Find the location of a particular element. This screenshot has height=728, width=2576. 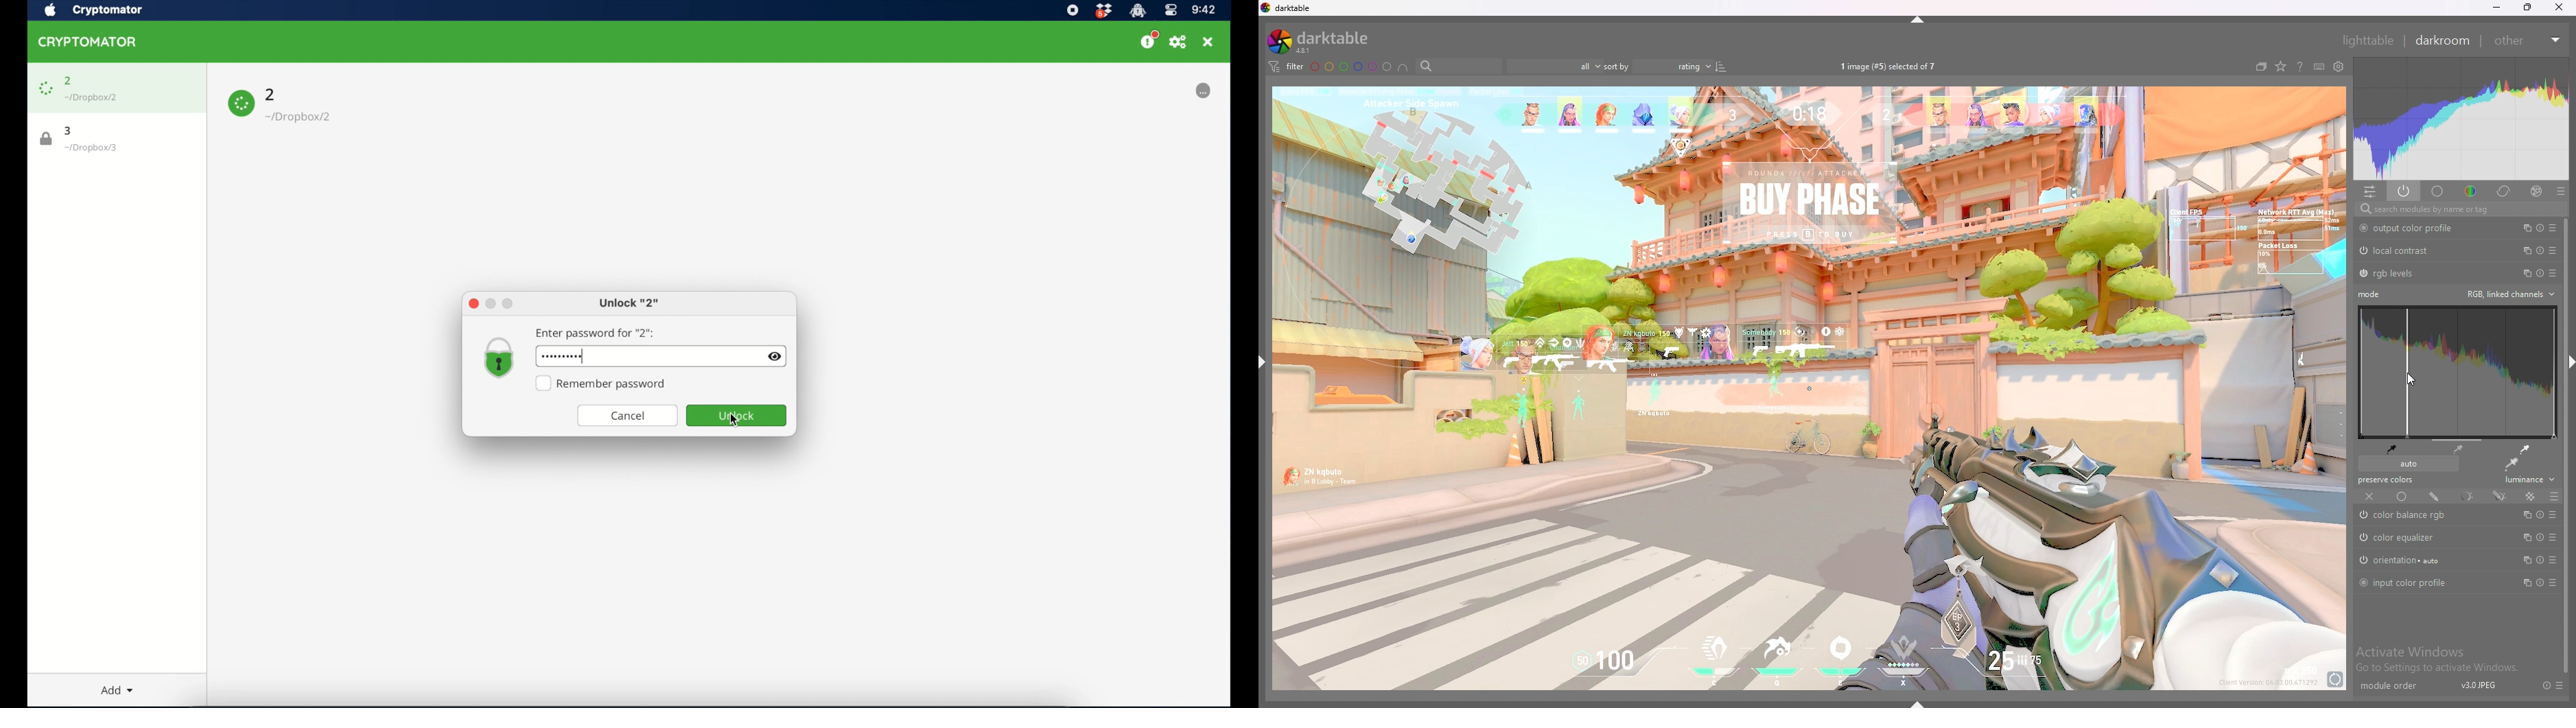

-/Dropbox/2 is located at coordinates (300, 117).